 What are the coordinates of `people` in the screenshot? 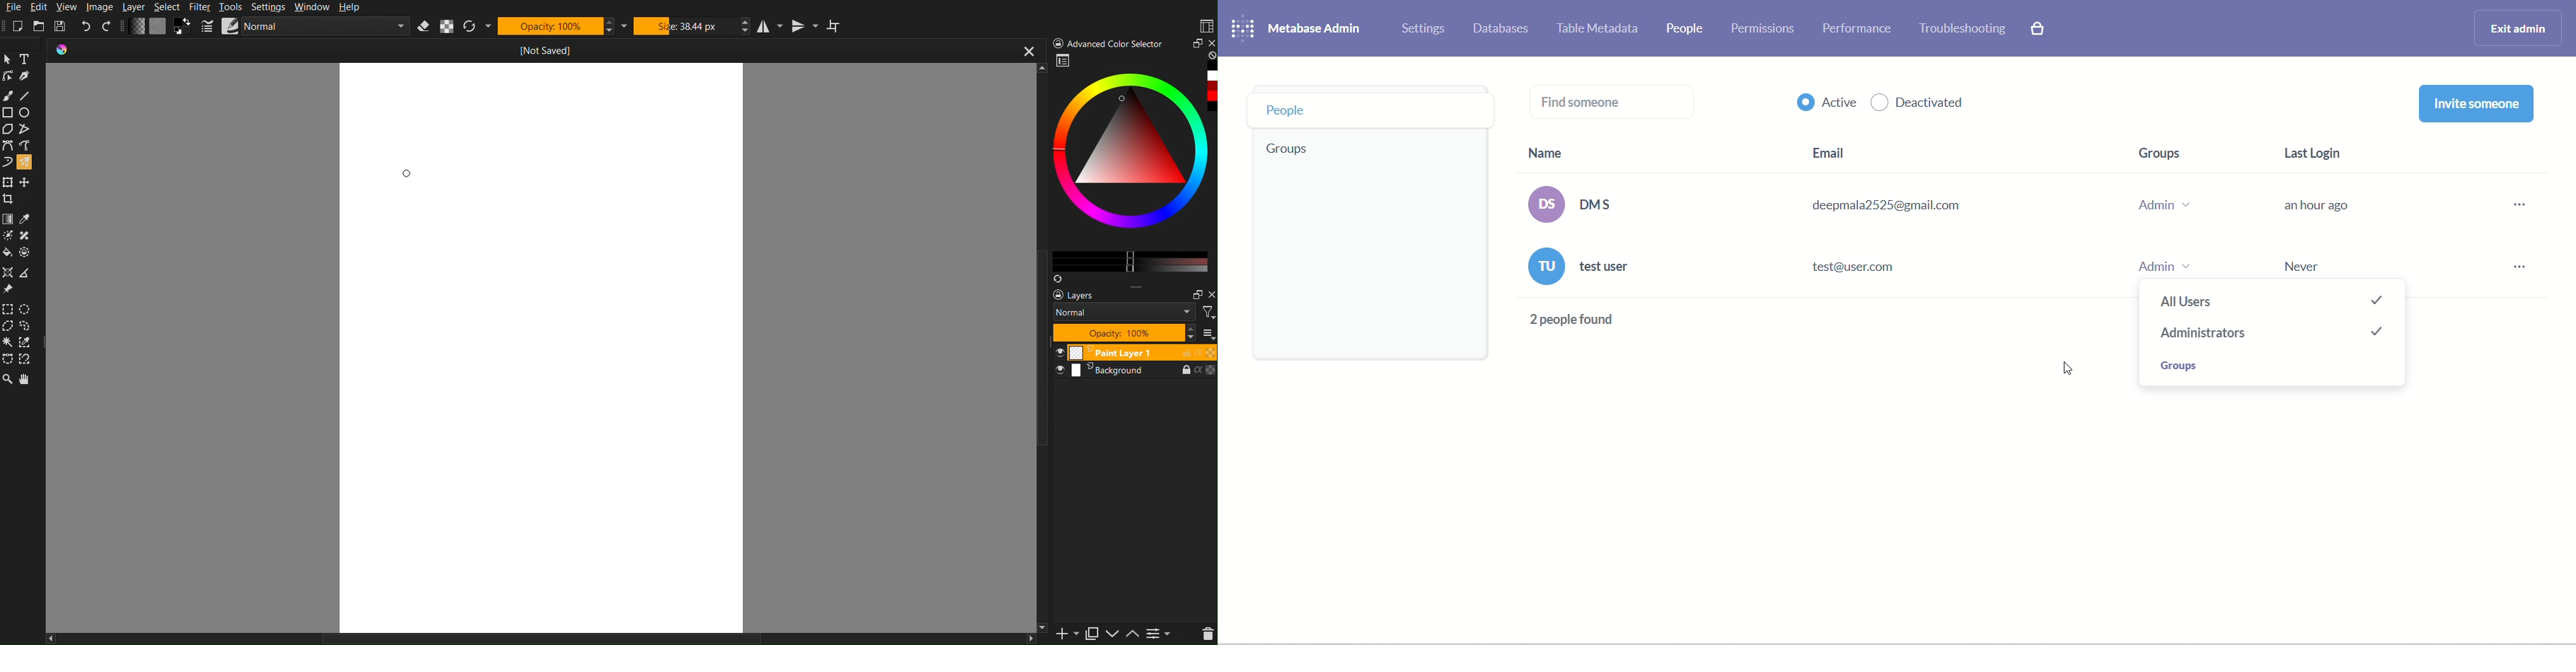 It's located at (1372, 110).